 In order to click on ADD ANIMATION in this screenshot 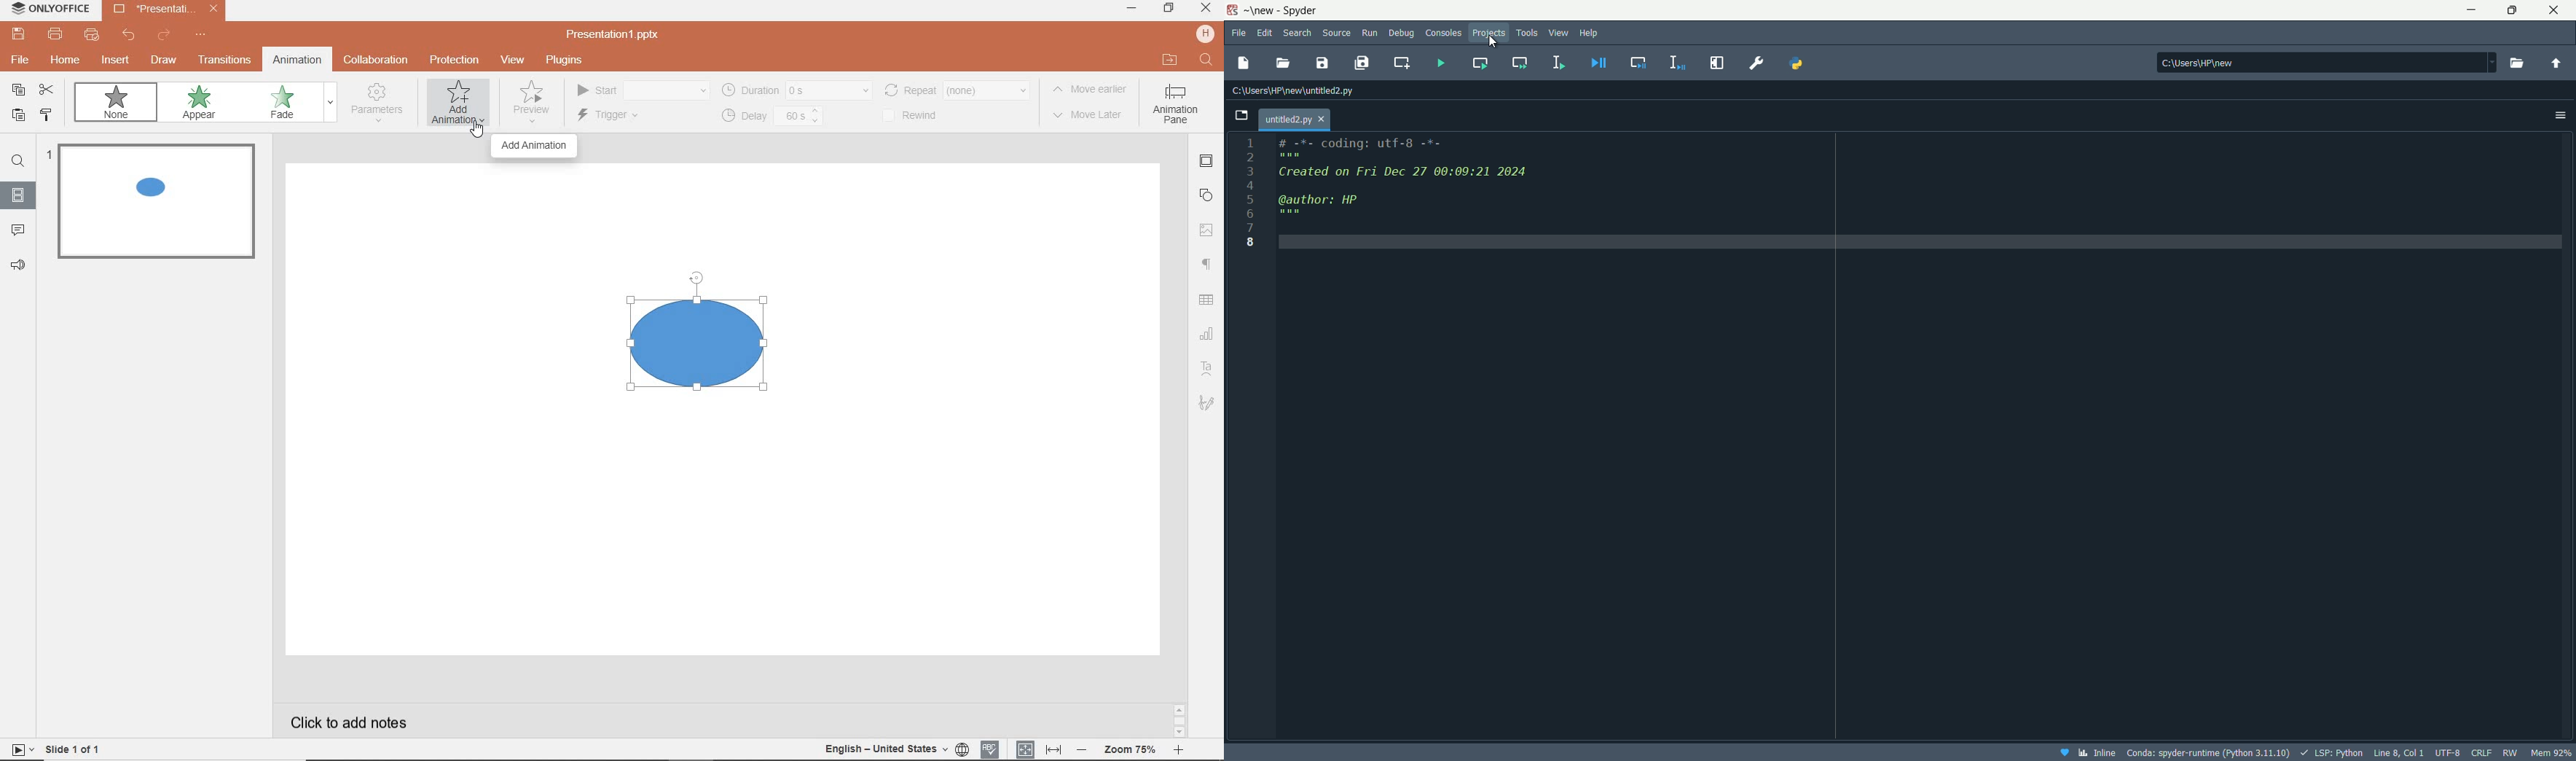, I will do `click(534, 146)`.